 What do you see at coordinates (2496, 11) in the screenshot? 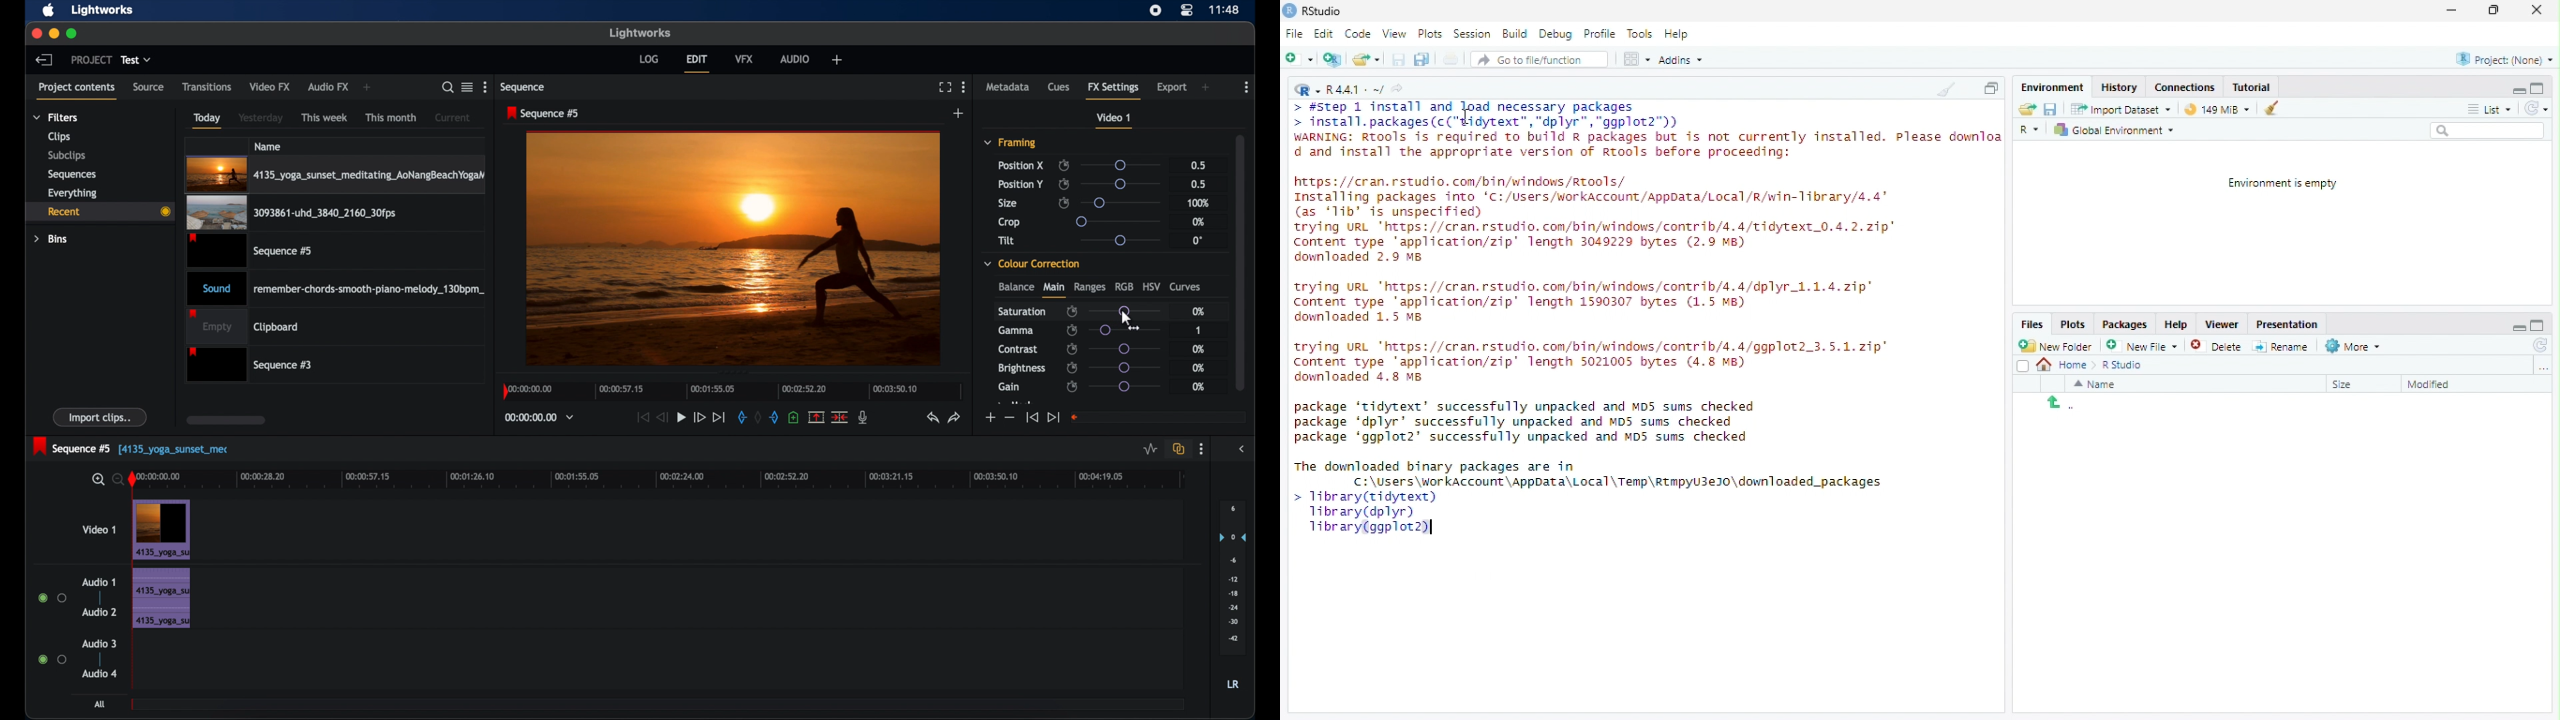
I see `Restore Down` at bounding box center [2496, 11].